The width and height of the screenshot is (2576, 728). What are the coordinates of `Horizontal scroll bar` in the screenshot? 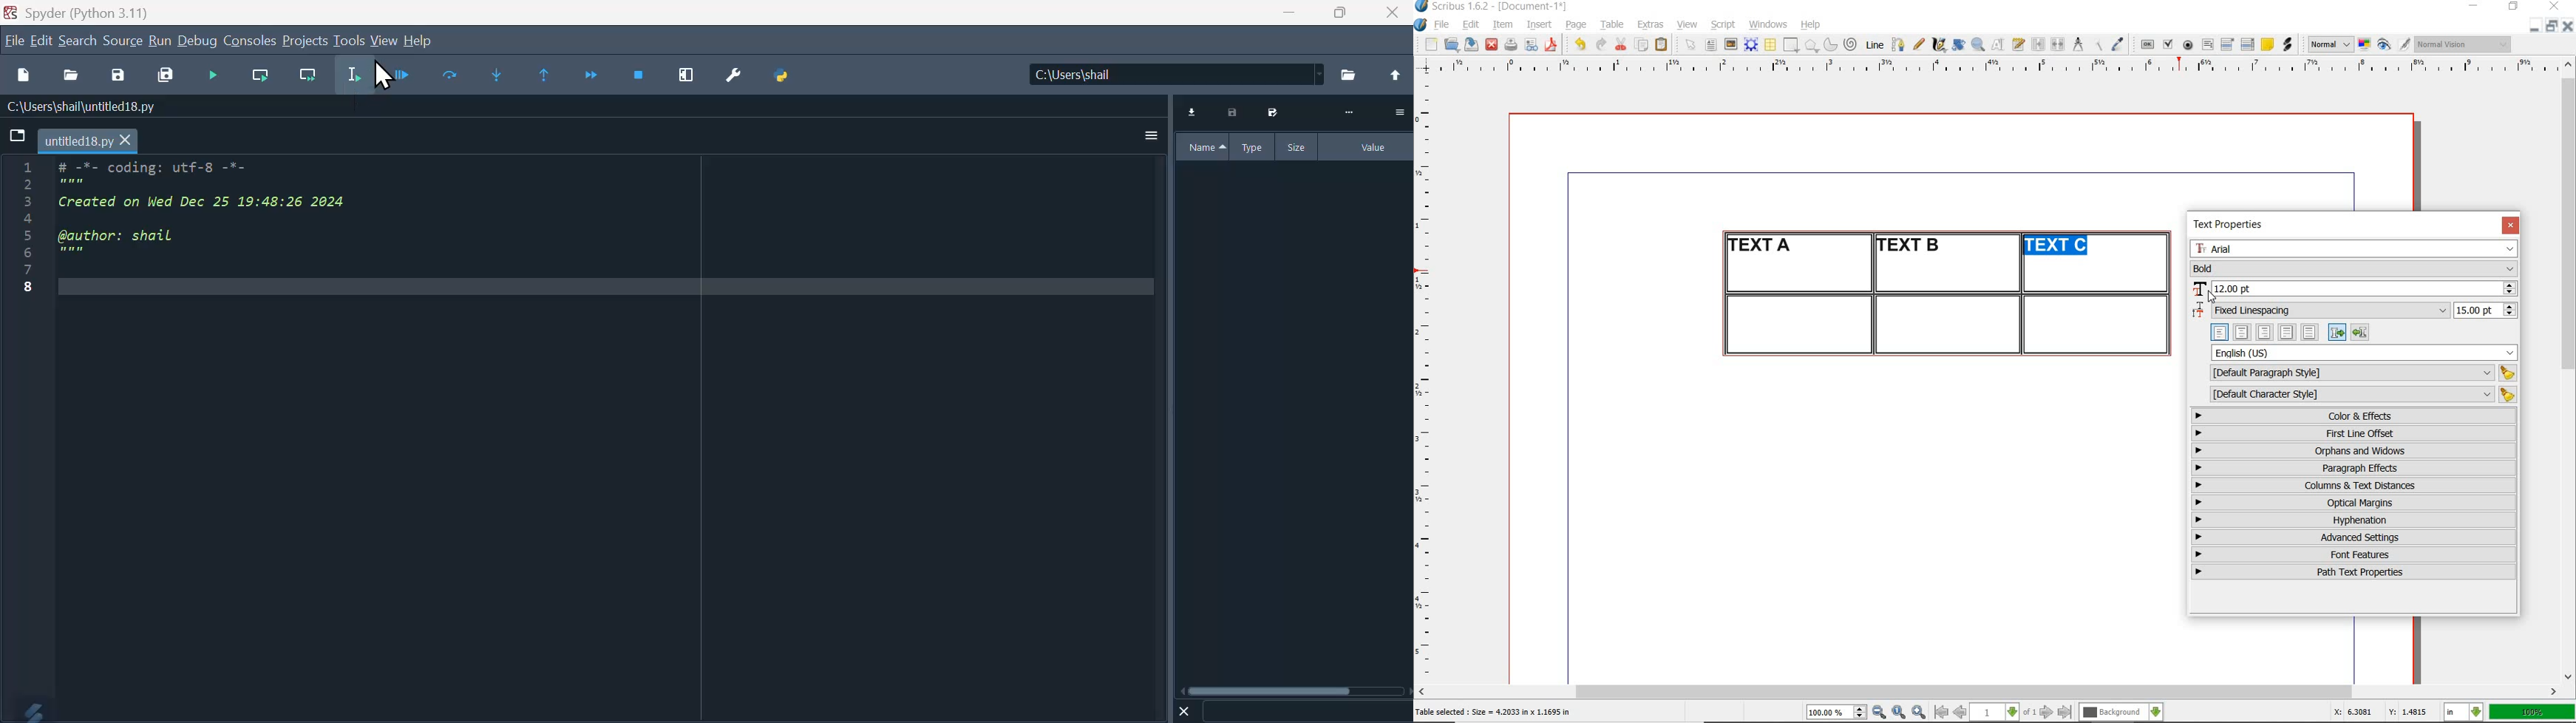 It's located at (1296, 690).